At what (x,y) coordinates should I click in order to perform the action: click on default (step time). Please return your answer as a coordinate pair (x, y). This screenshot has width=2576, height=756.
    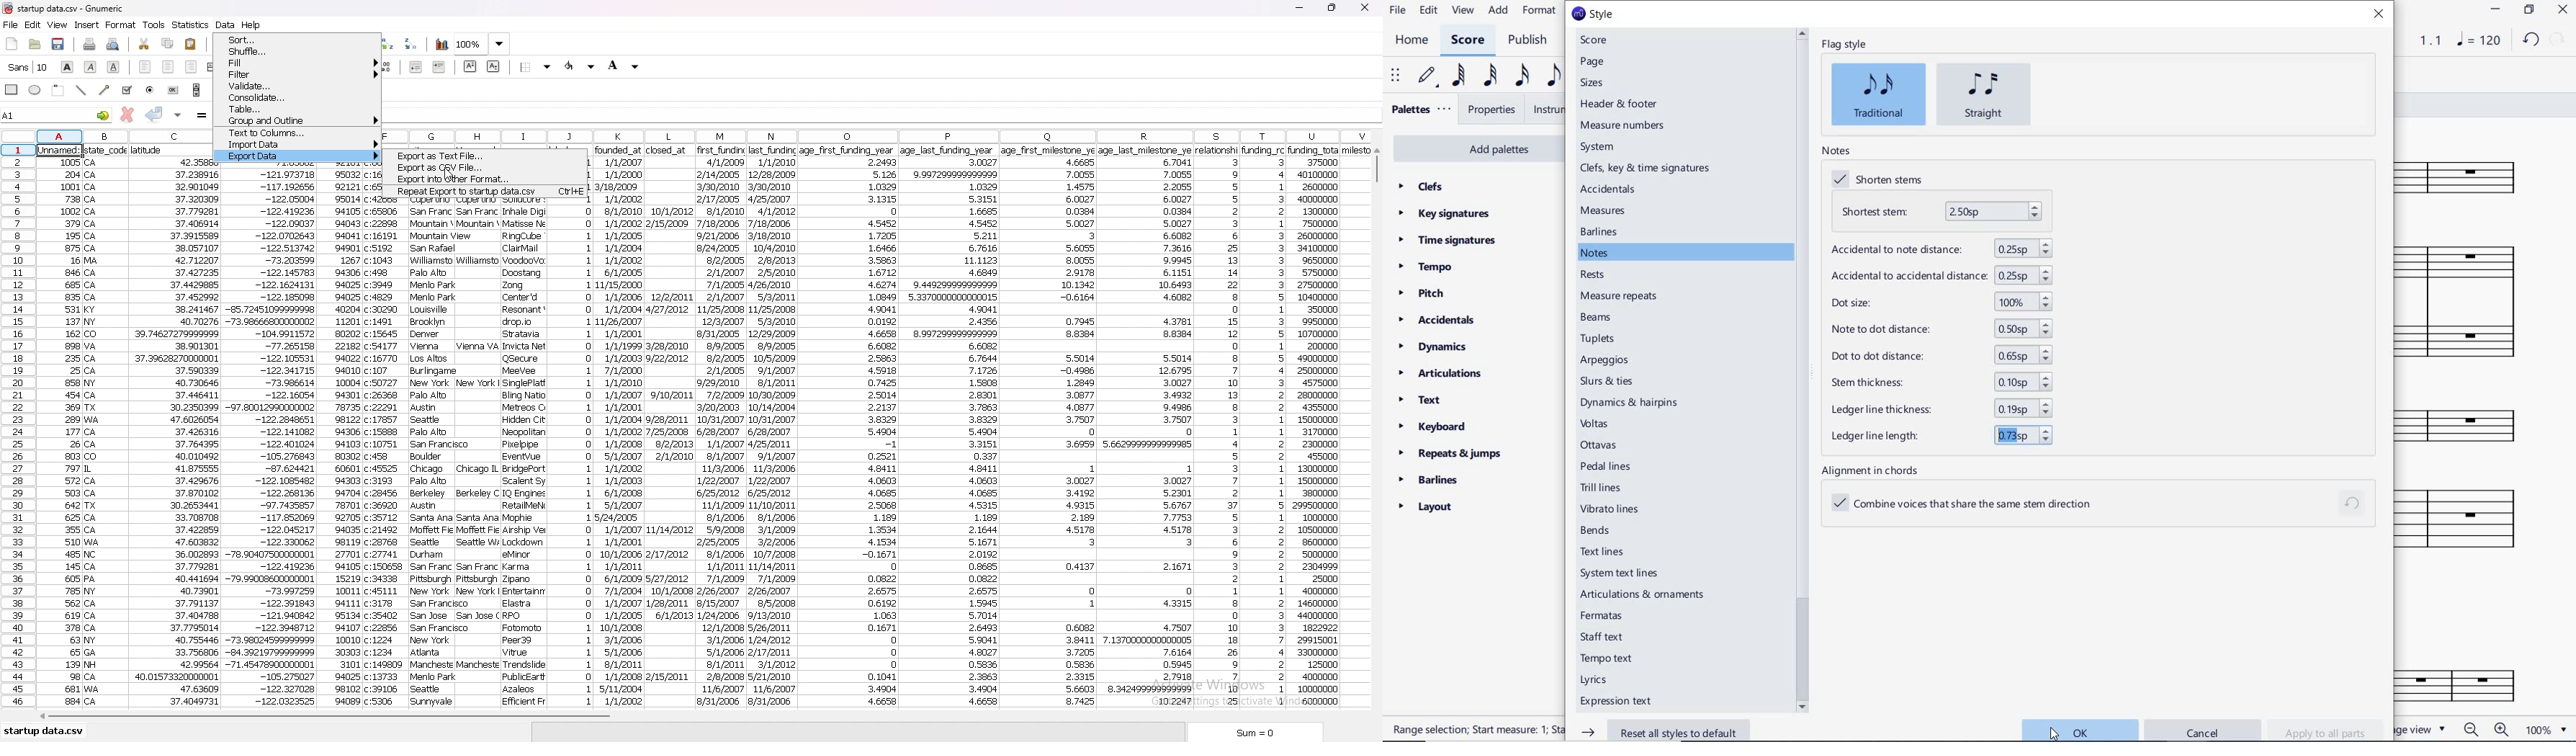
    Looking at the image, I should click on (1428, 78).